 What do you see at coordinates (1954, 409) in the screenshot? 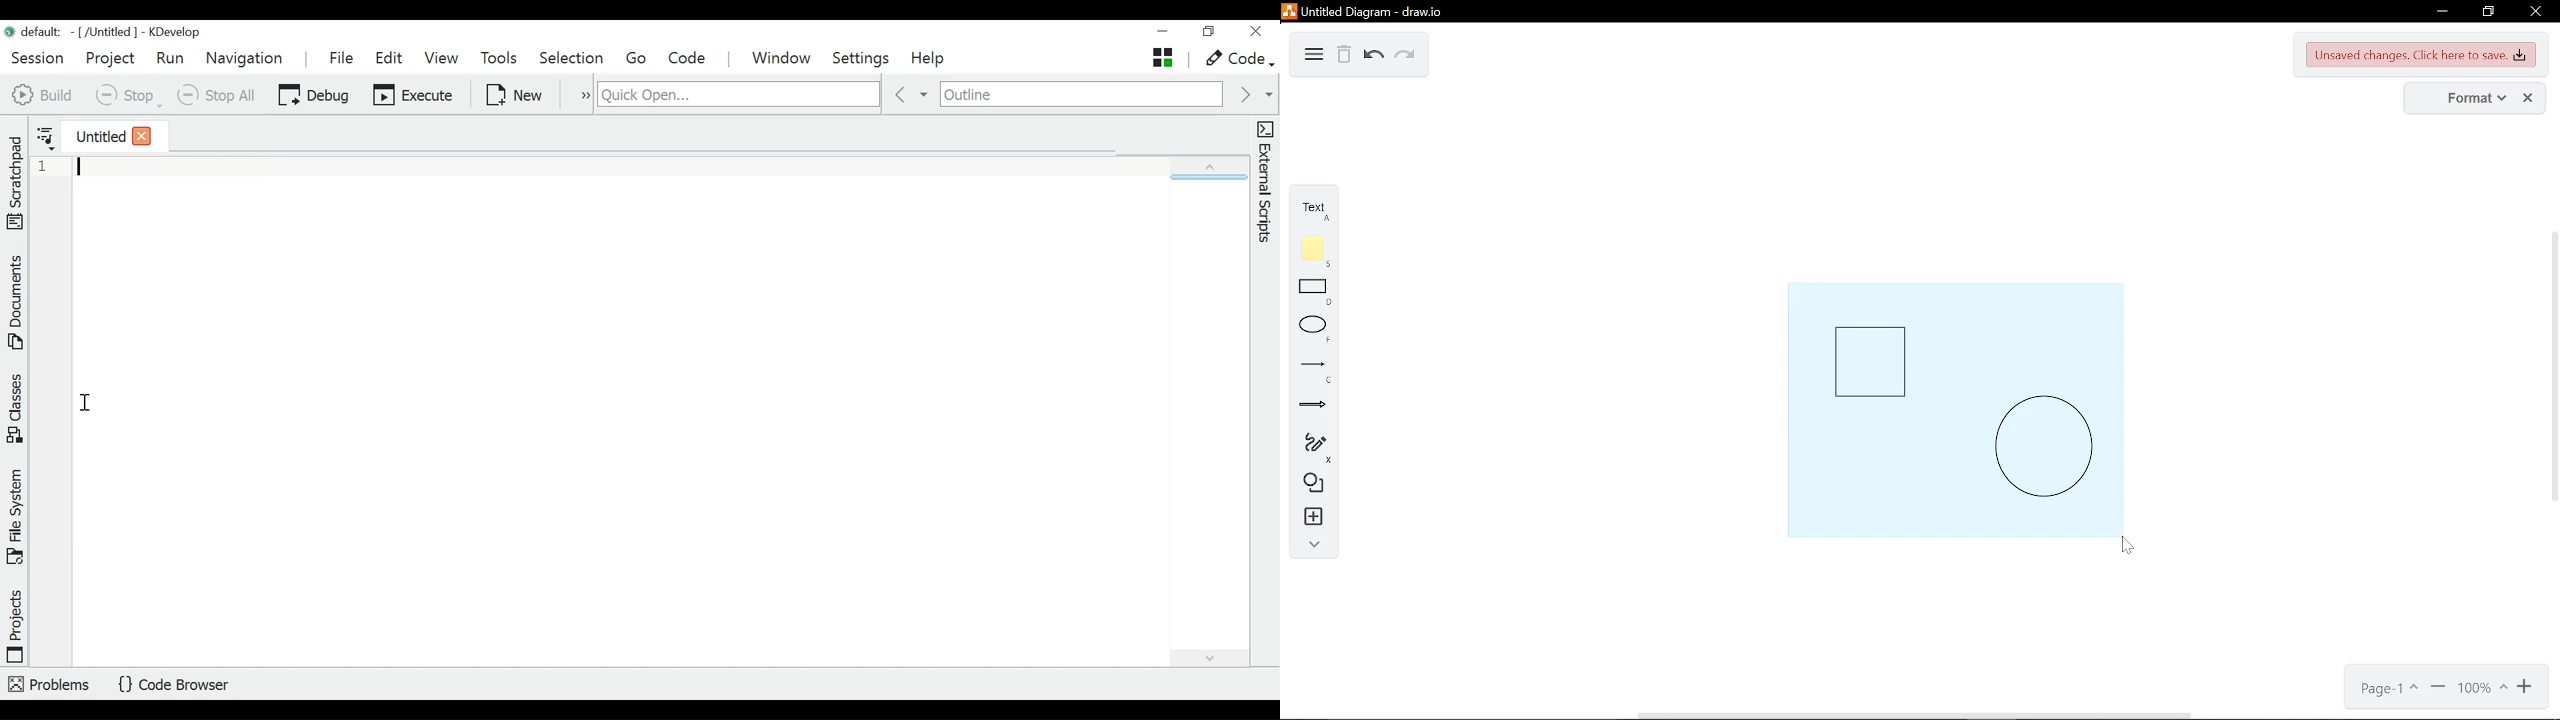
I see `grouped square and circle` at bounding box center [1954, 409].